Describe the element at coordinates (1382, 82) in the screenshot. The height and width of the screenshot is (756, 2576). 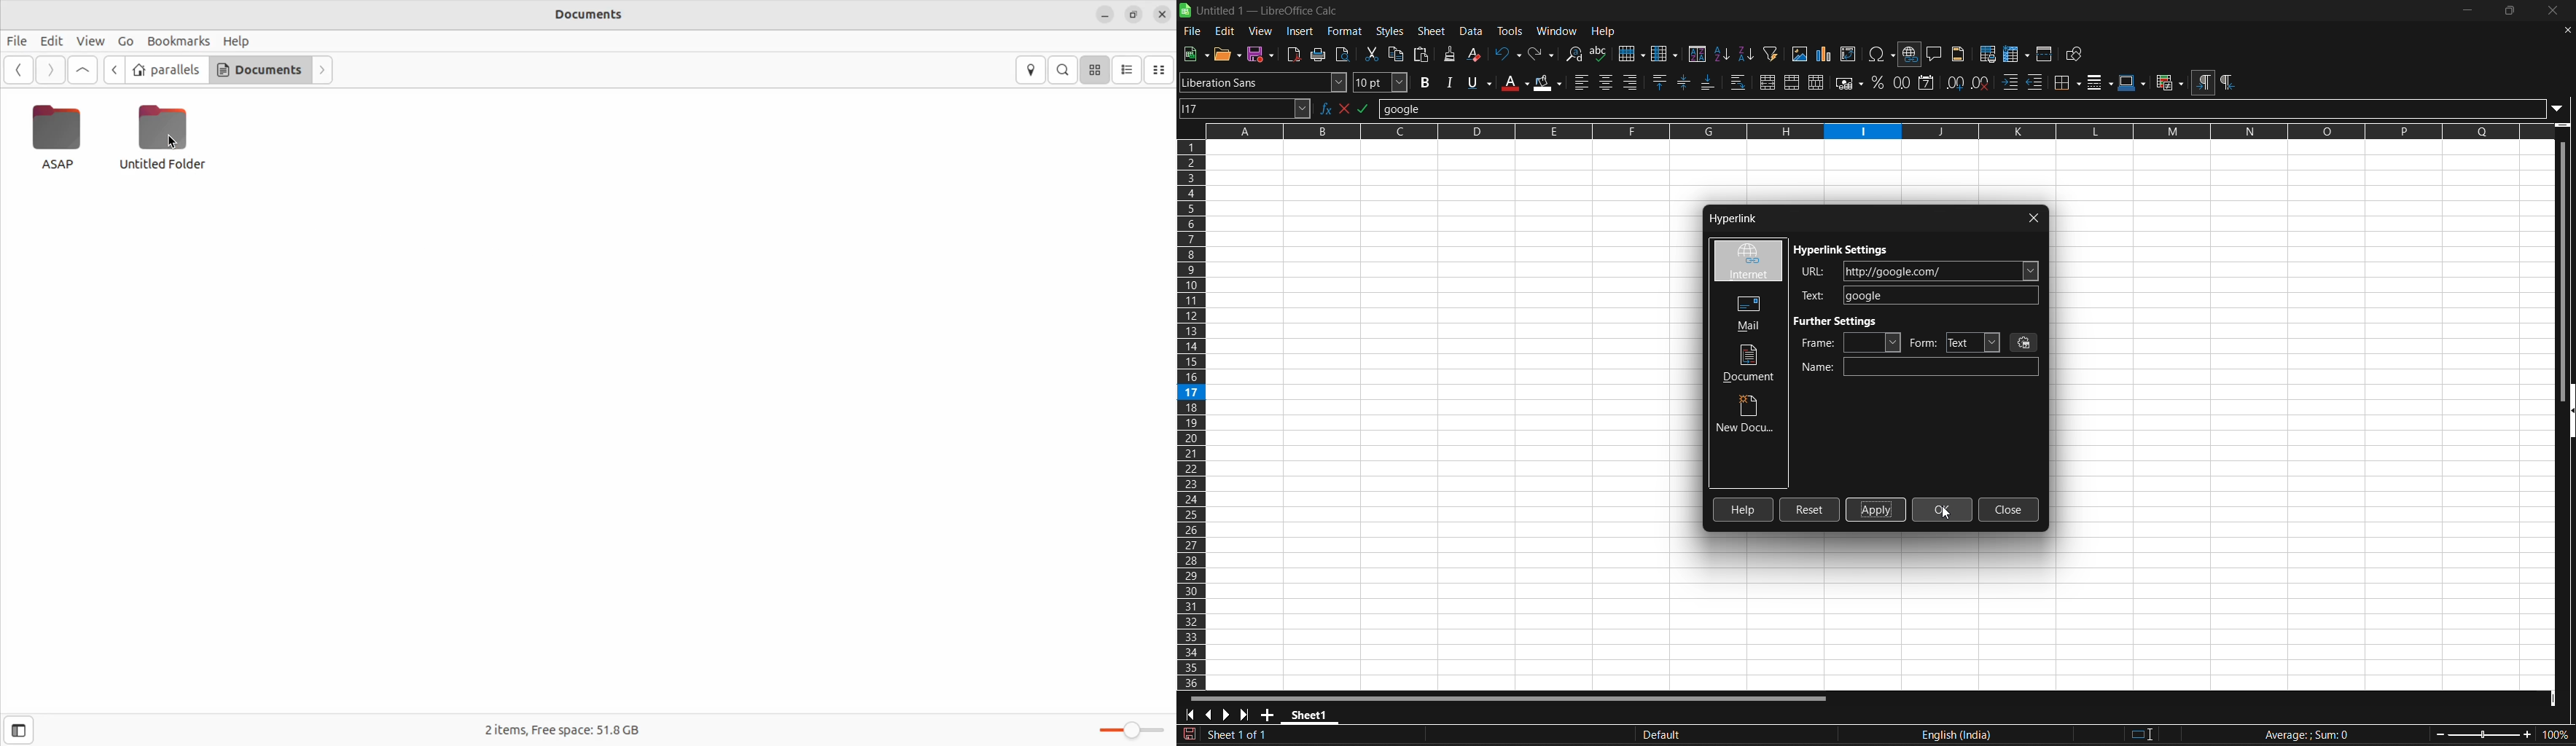
I see `font size` at that location.